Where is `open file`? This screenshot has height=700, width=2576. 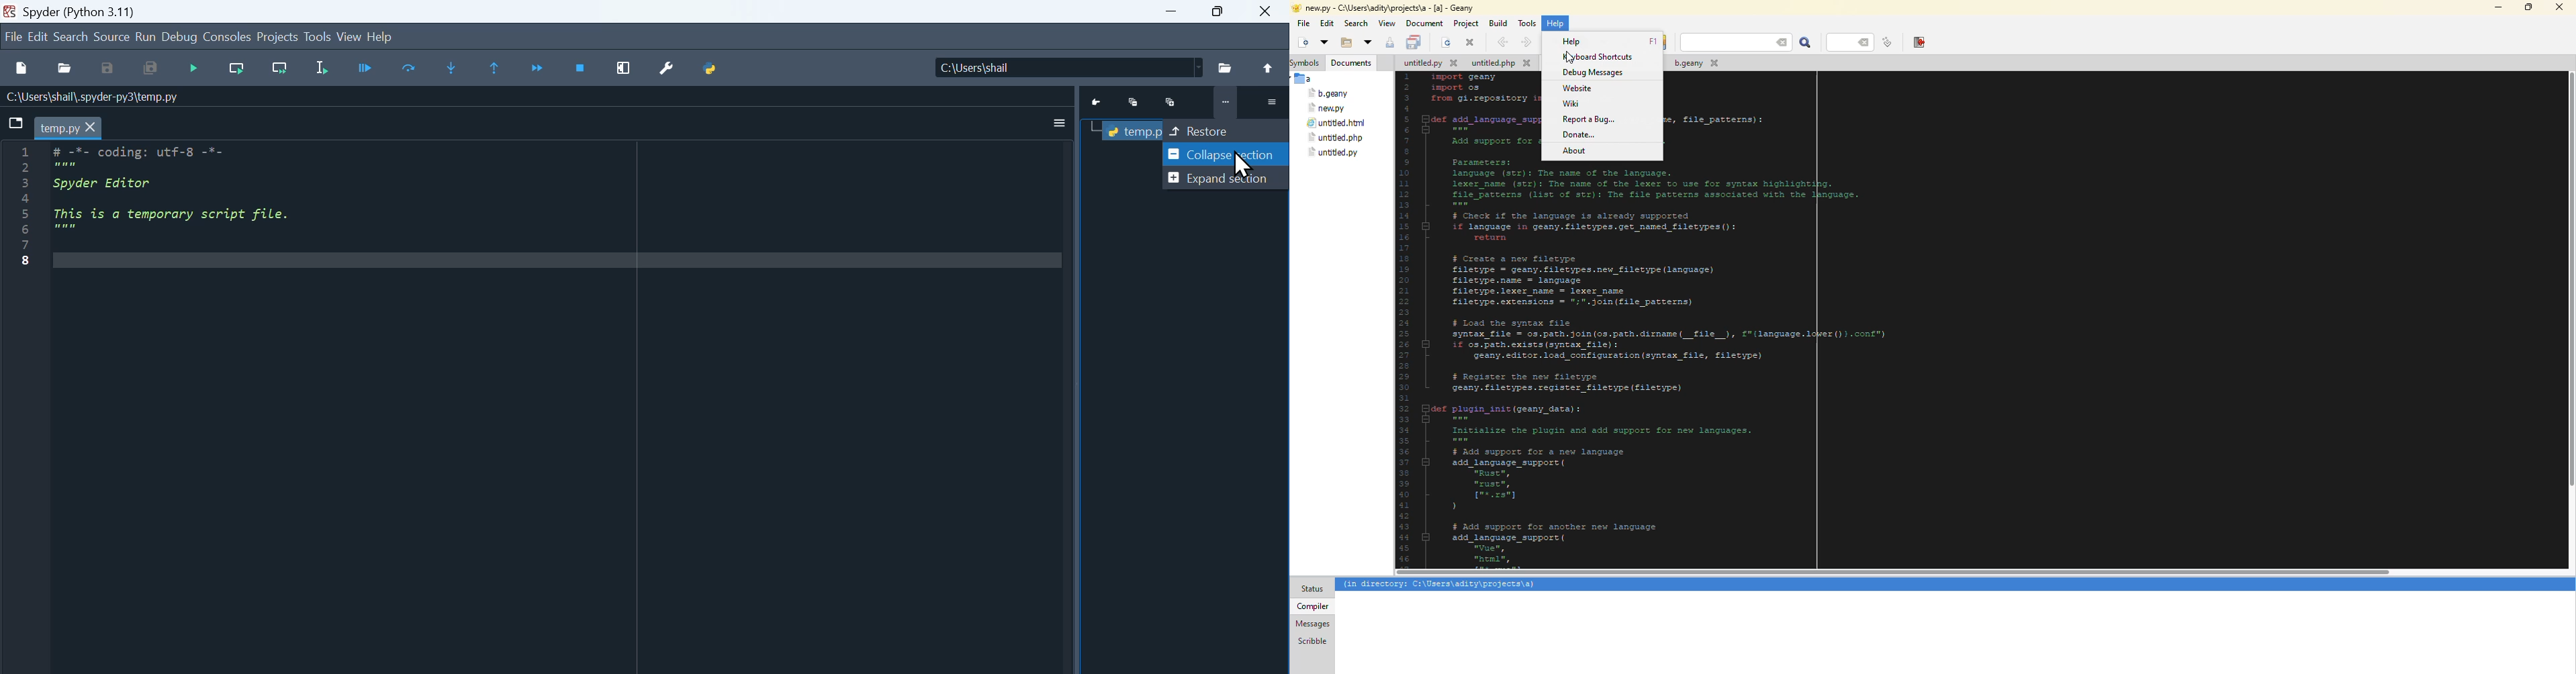
open file is located at coordinates (64, 68).